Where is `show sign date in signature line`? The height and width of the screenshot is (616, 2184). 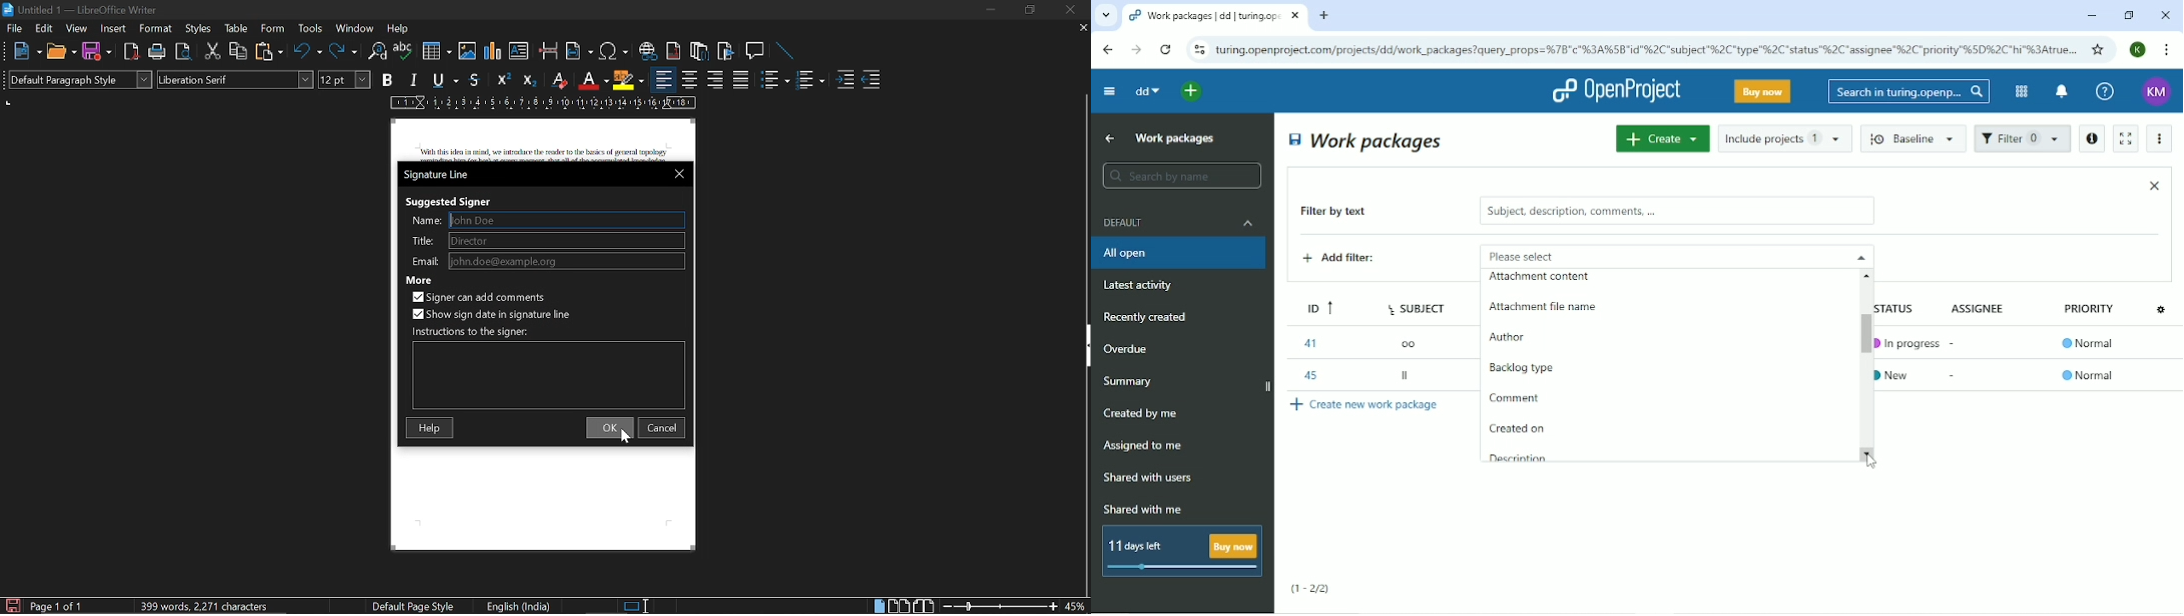
show sign date in signature line is located at coordinates (492, 313).